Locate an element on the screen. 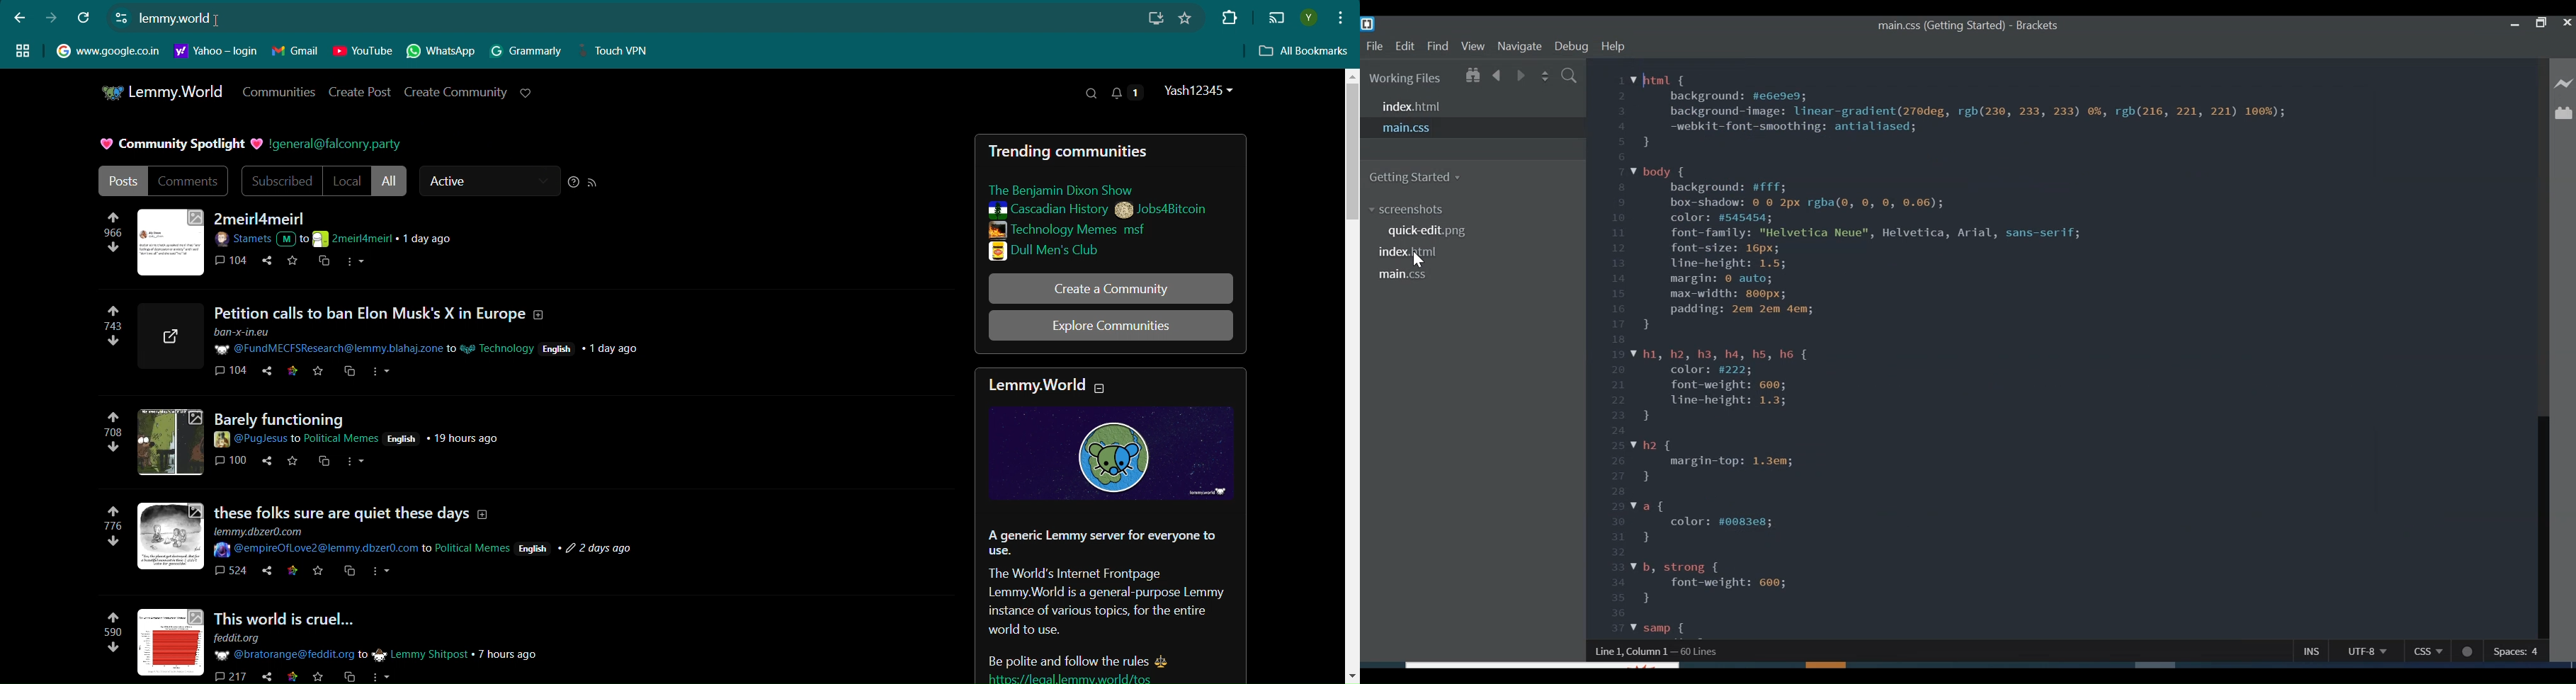 The height and width of the screenshot is (700, 2576). Create Community is located at coordinates (455, 91).